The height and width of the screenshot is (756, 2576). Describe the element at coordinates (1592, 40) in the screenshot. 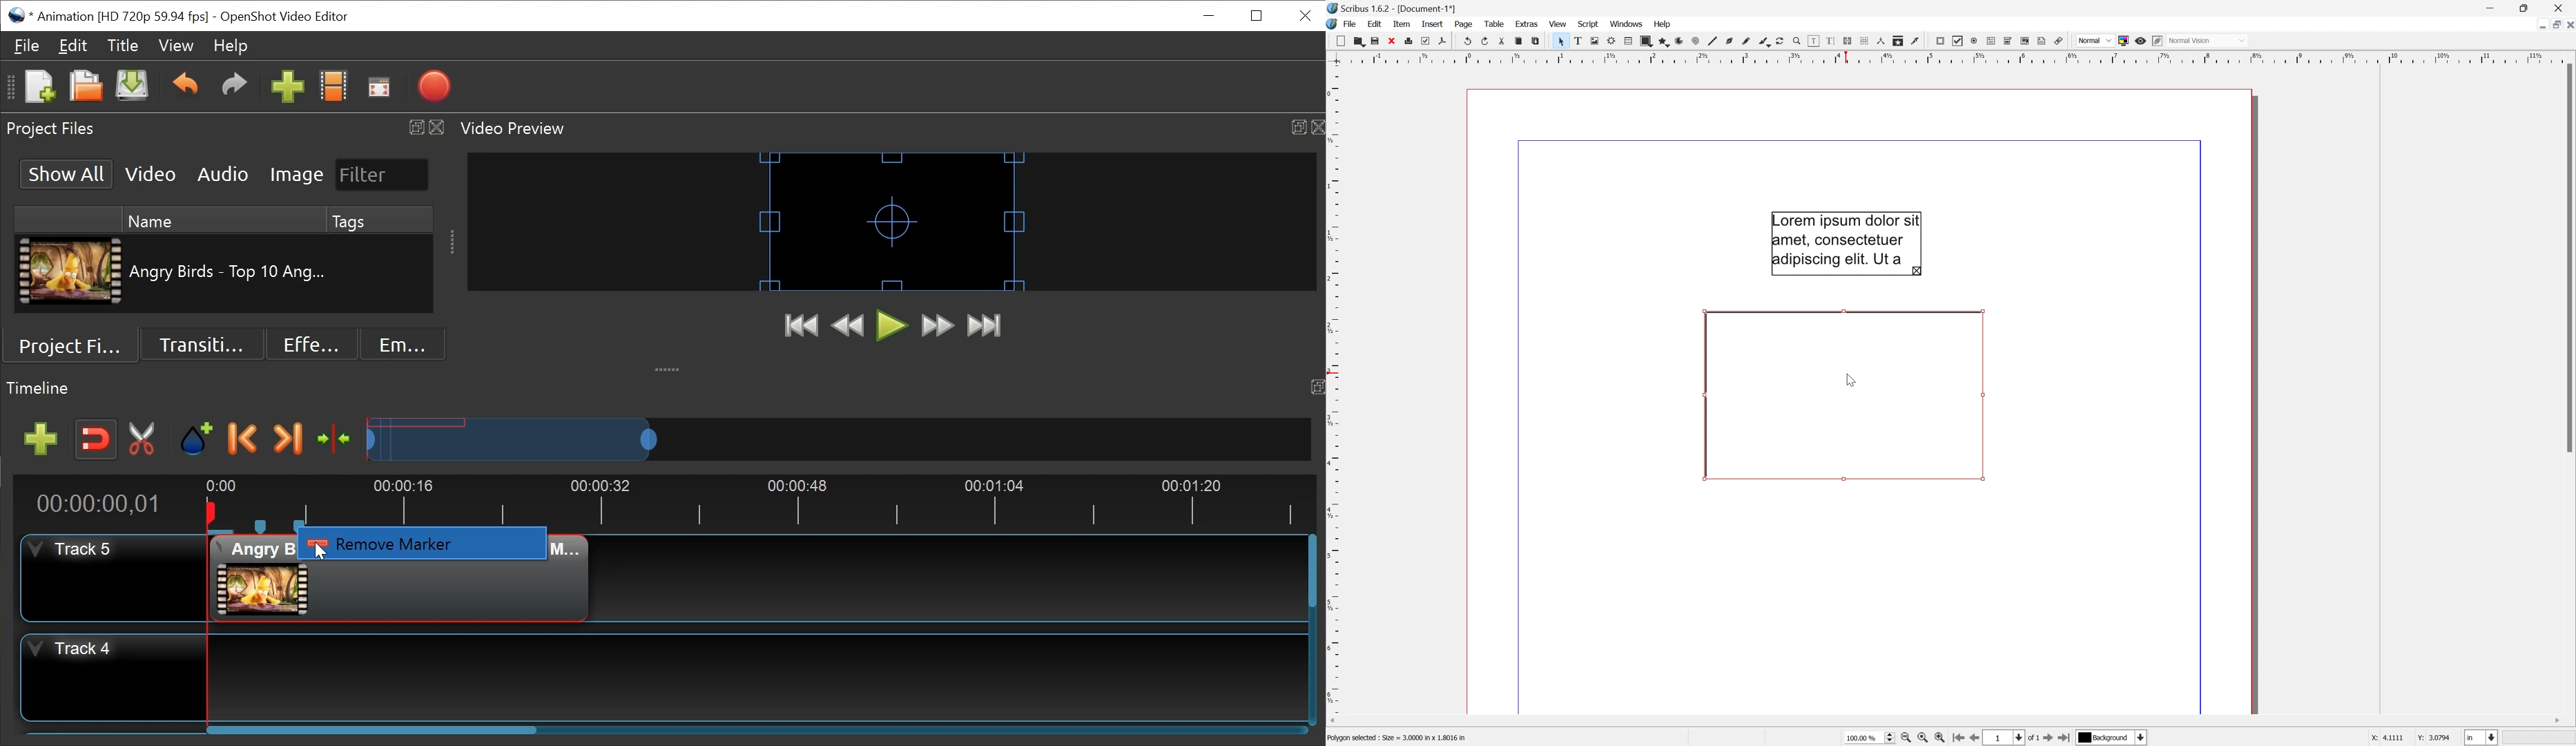

I see `Image frame` at that location.